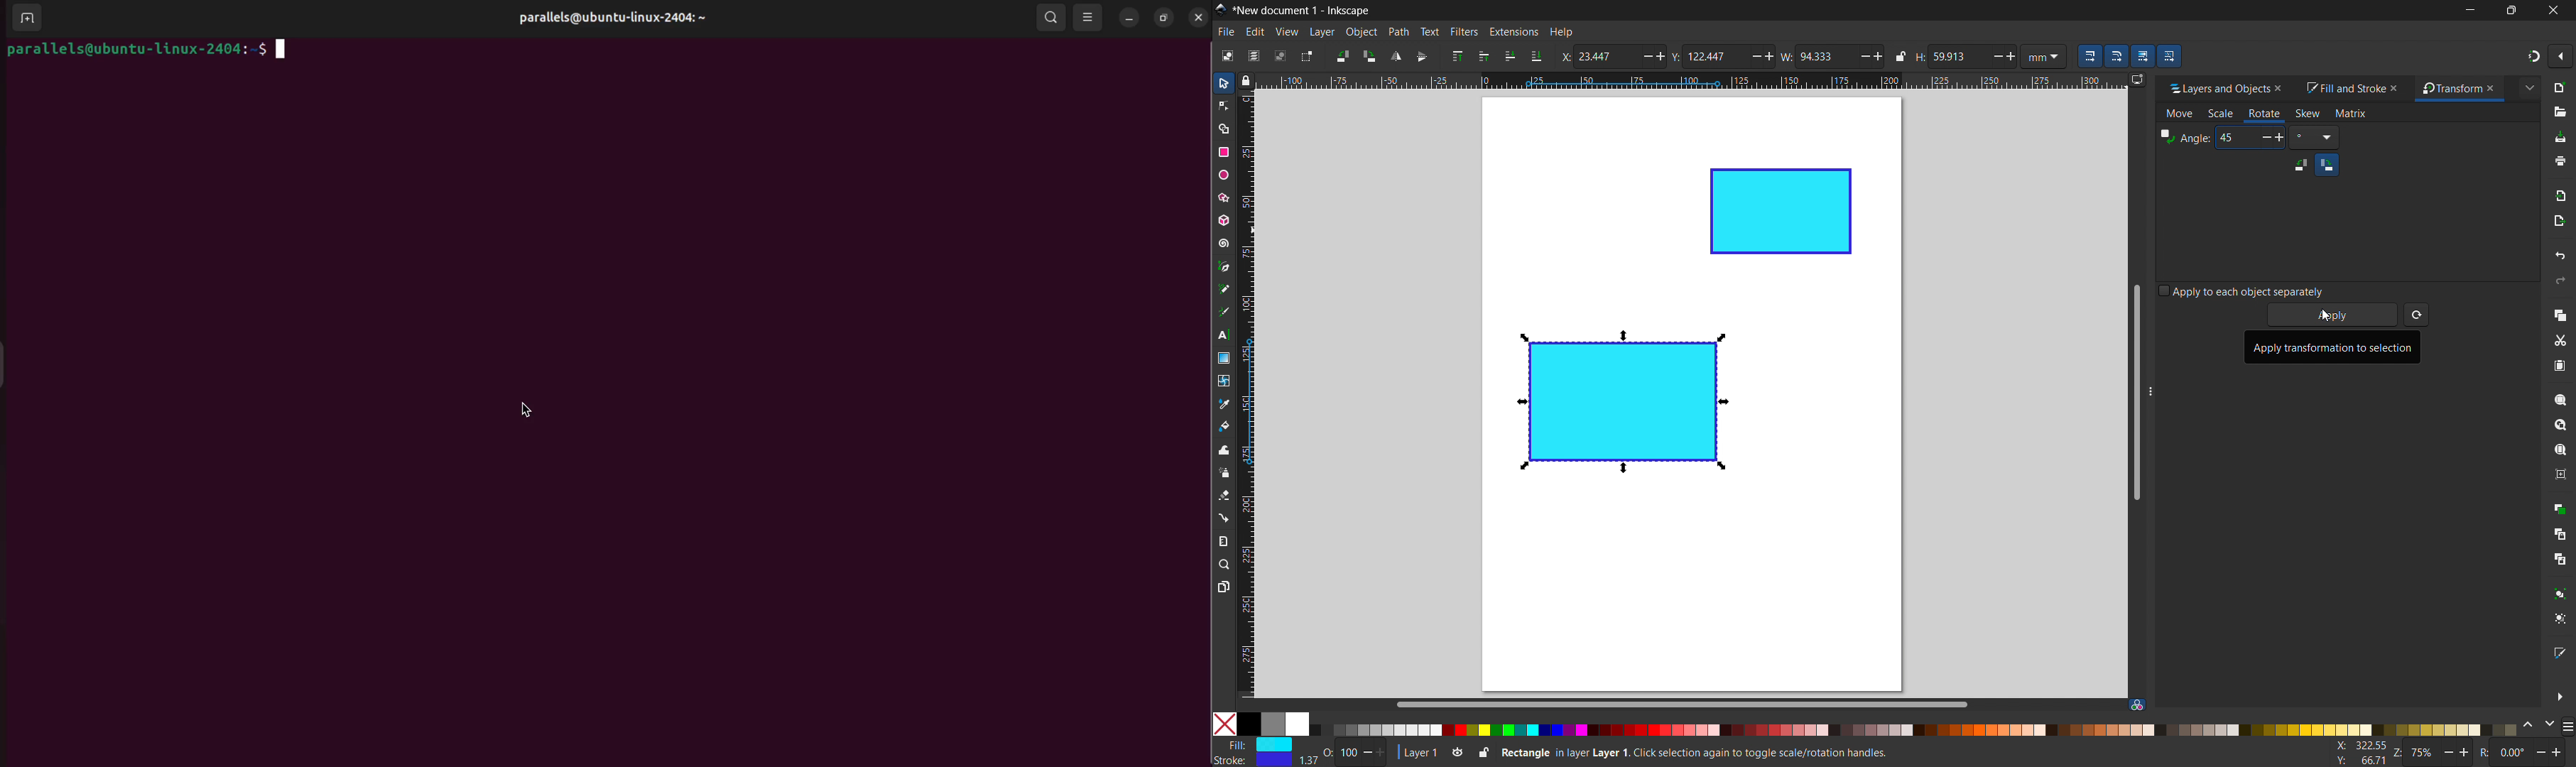  What do you see at coordinates (2308, 114) in the screenshot?
I see `skew` at bounding box center [2308, 114].